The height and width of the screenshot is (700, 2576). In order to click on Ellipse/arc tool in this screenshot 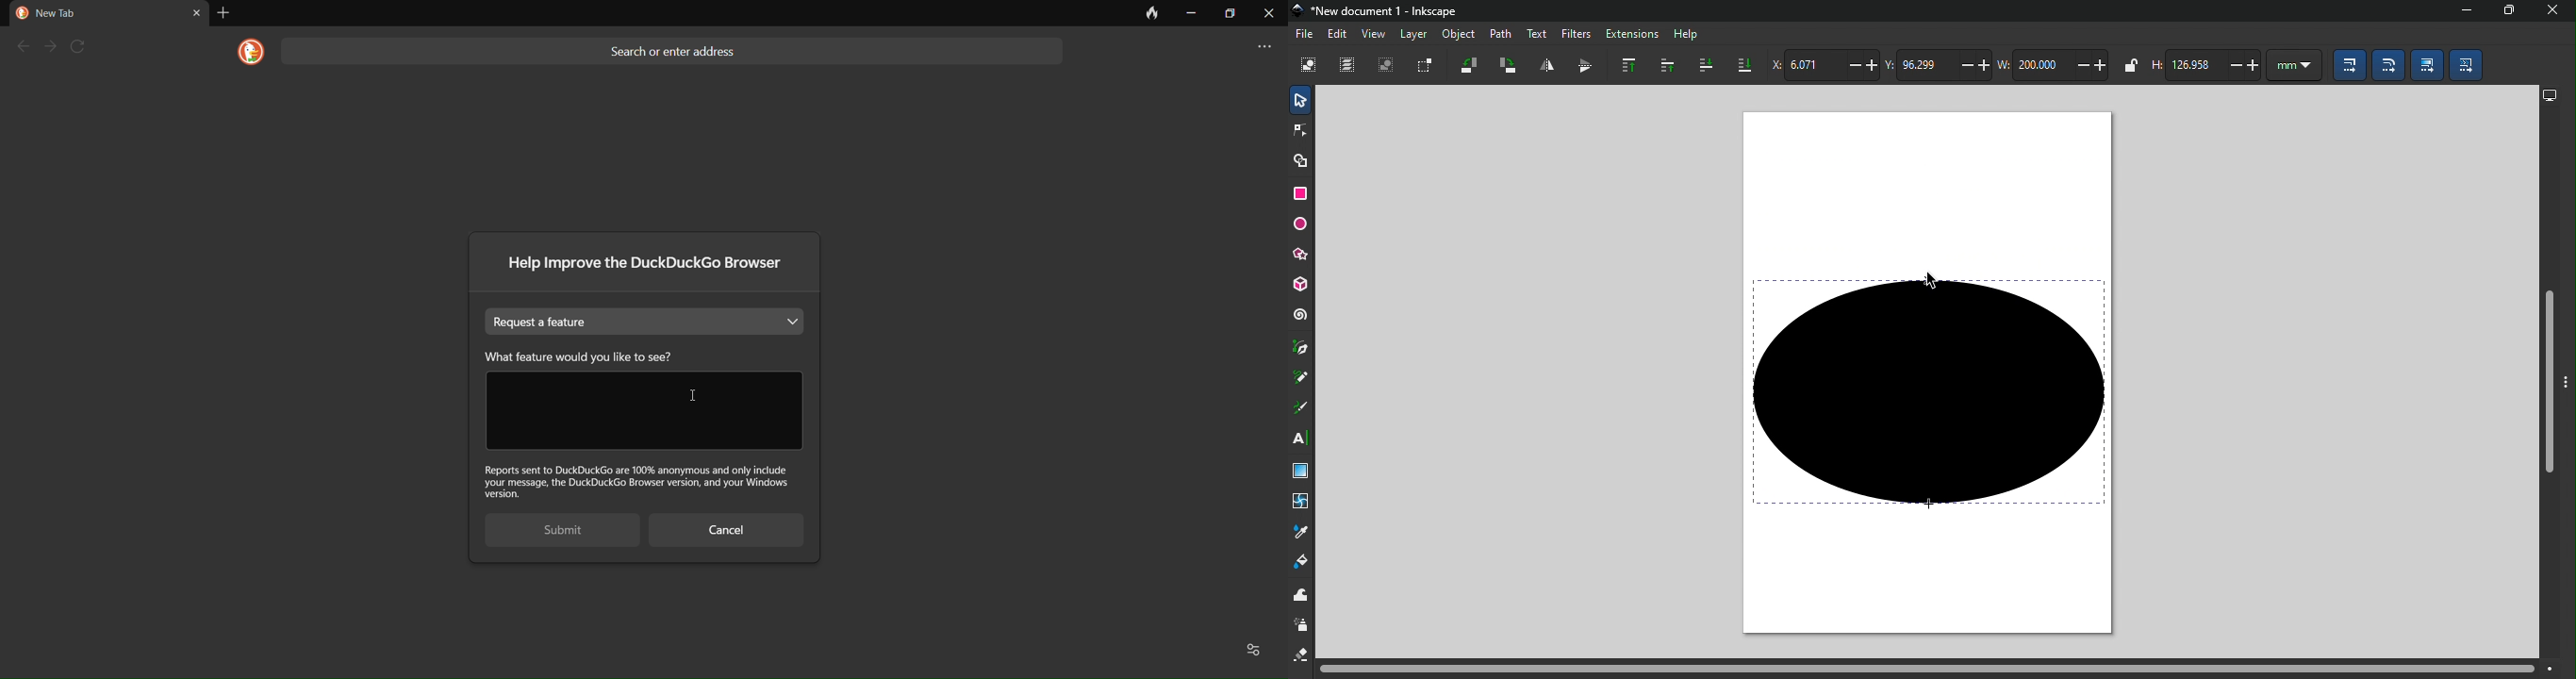, I will do `click(1302, 223)`.